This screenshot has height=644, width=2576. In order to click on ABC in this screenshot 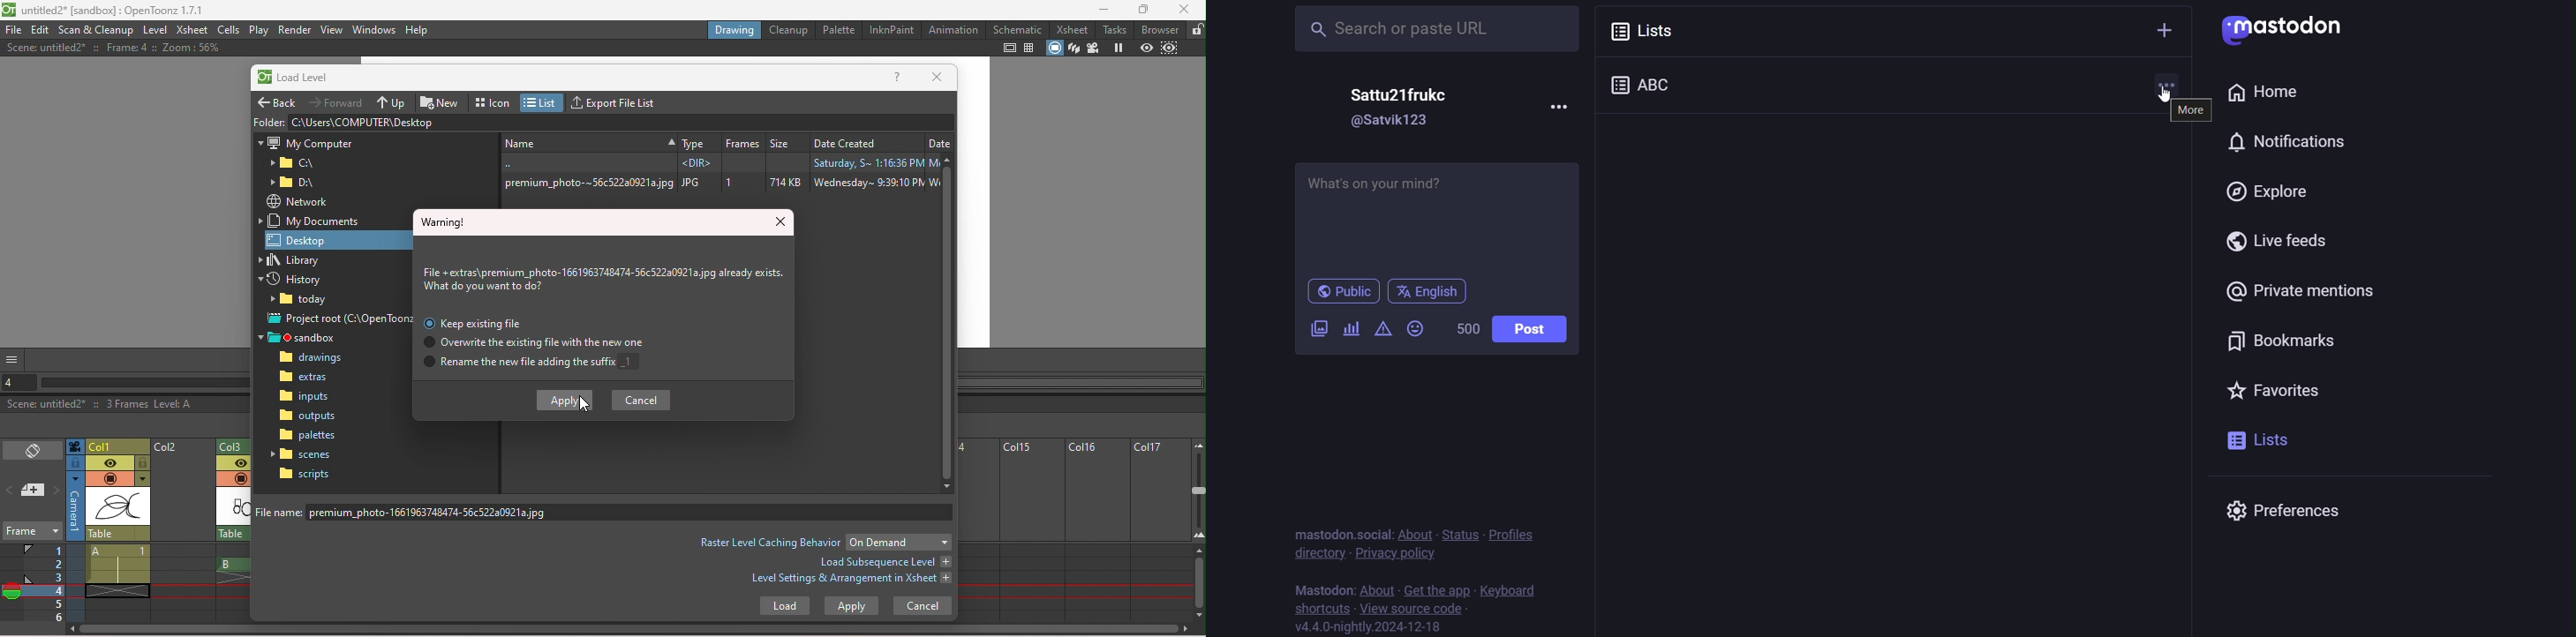, I will do `click(1656, 83)`.